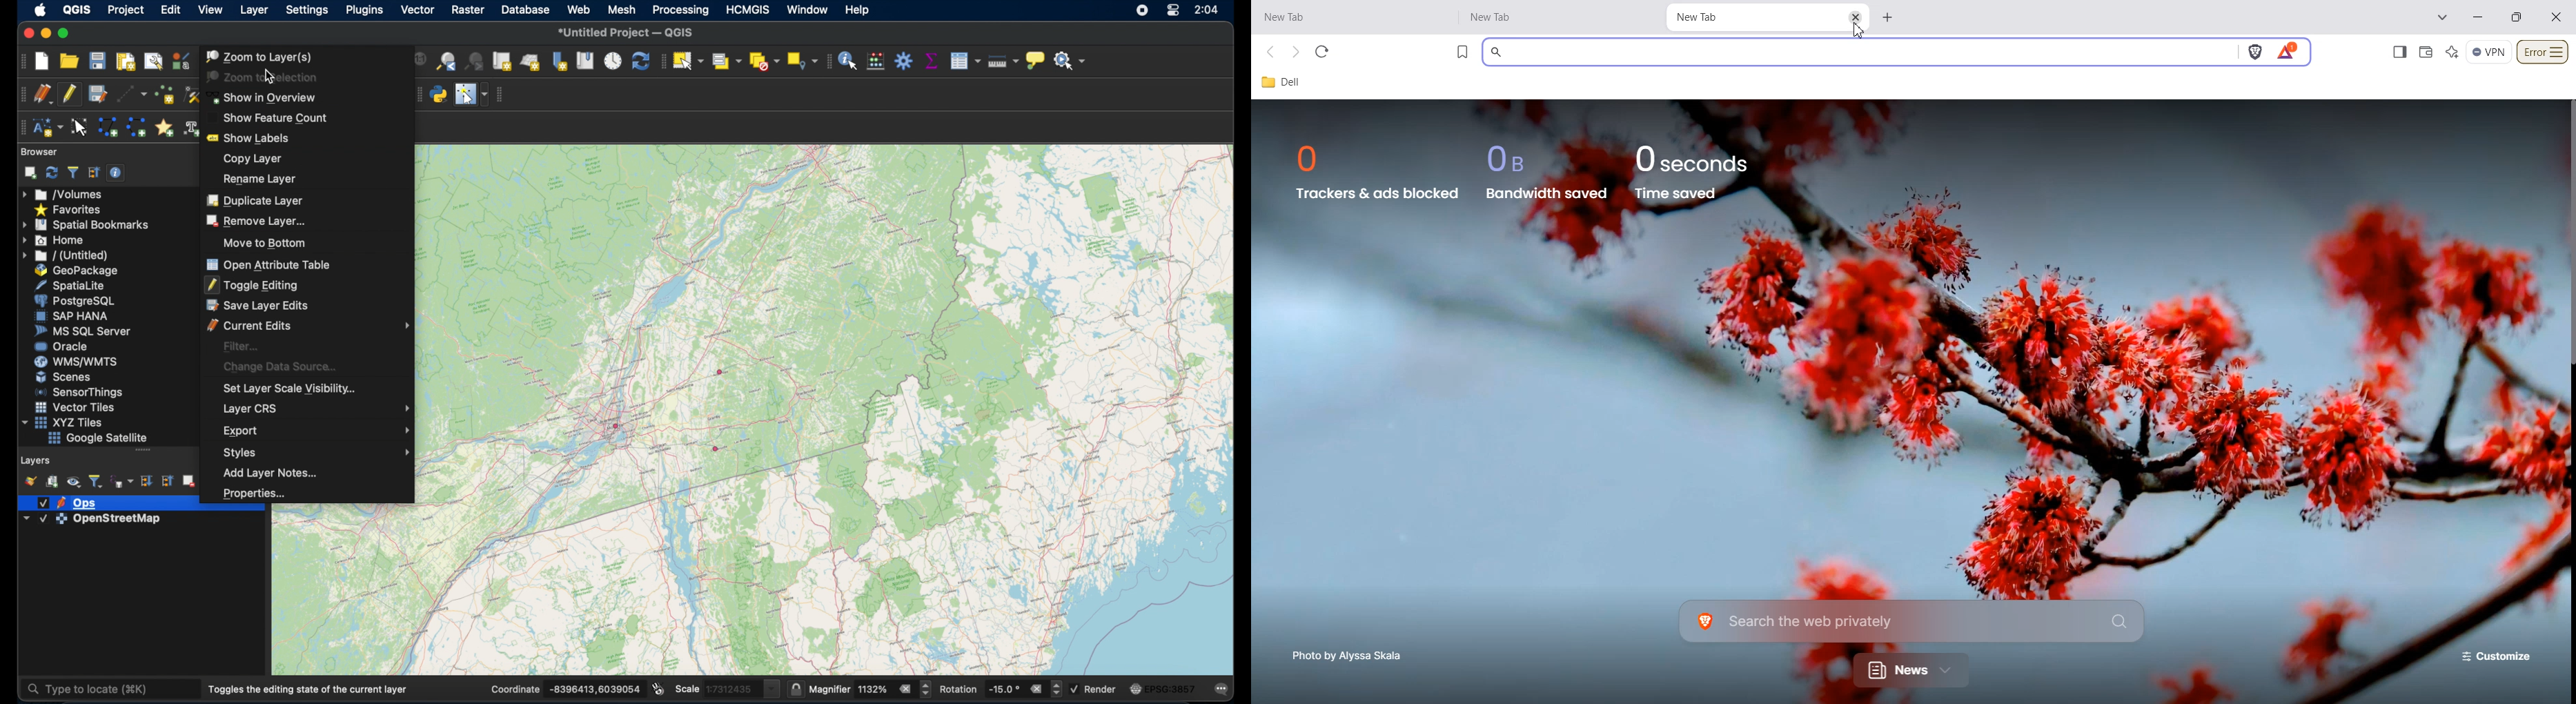 This screenshot has height=728, width=2576. I want to click on add group, so click(51, 482).